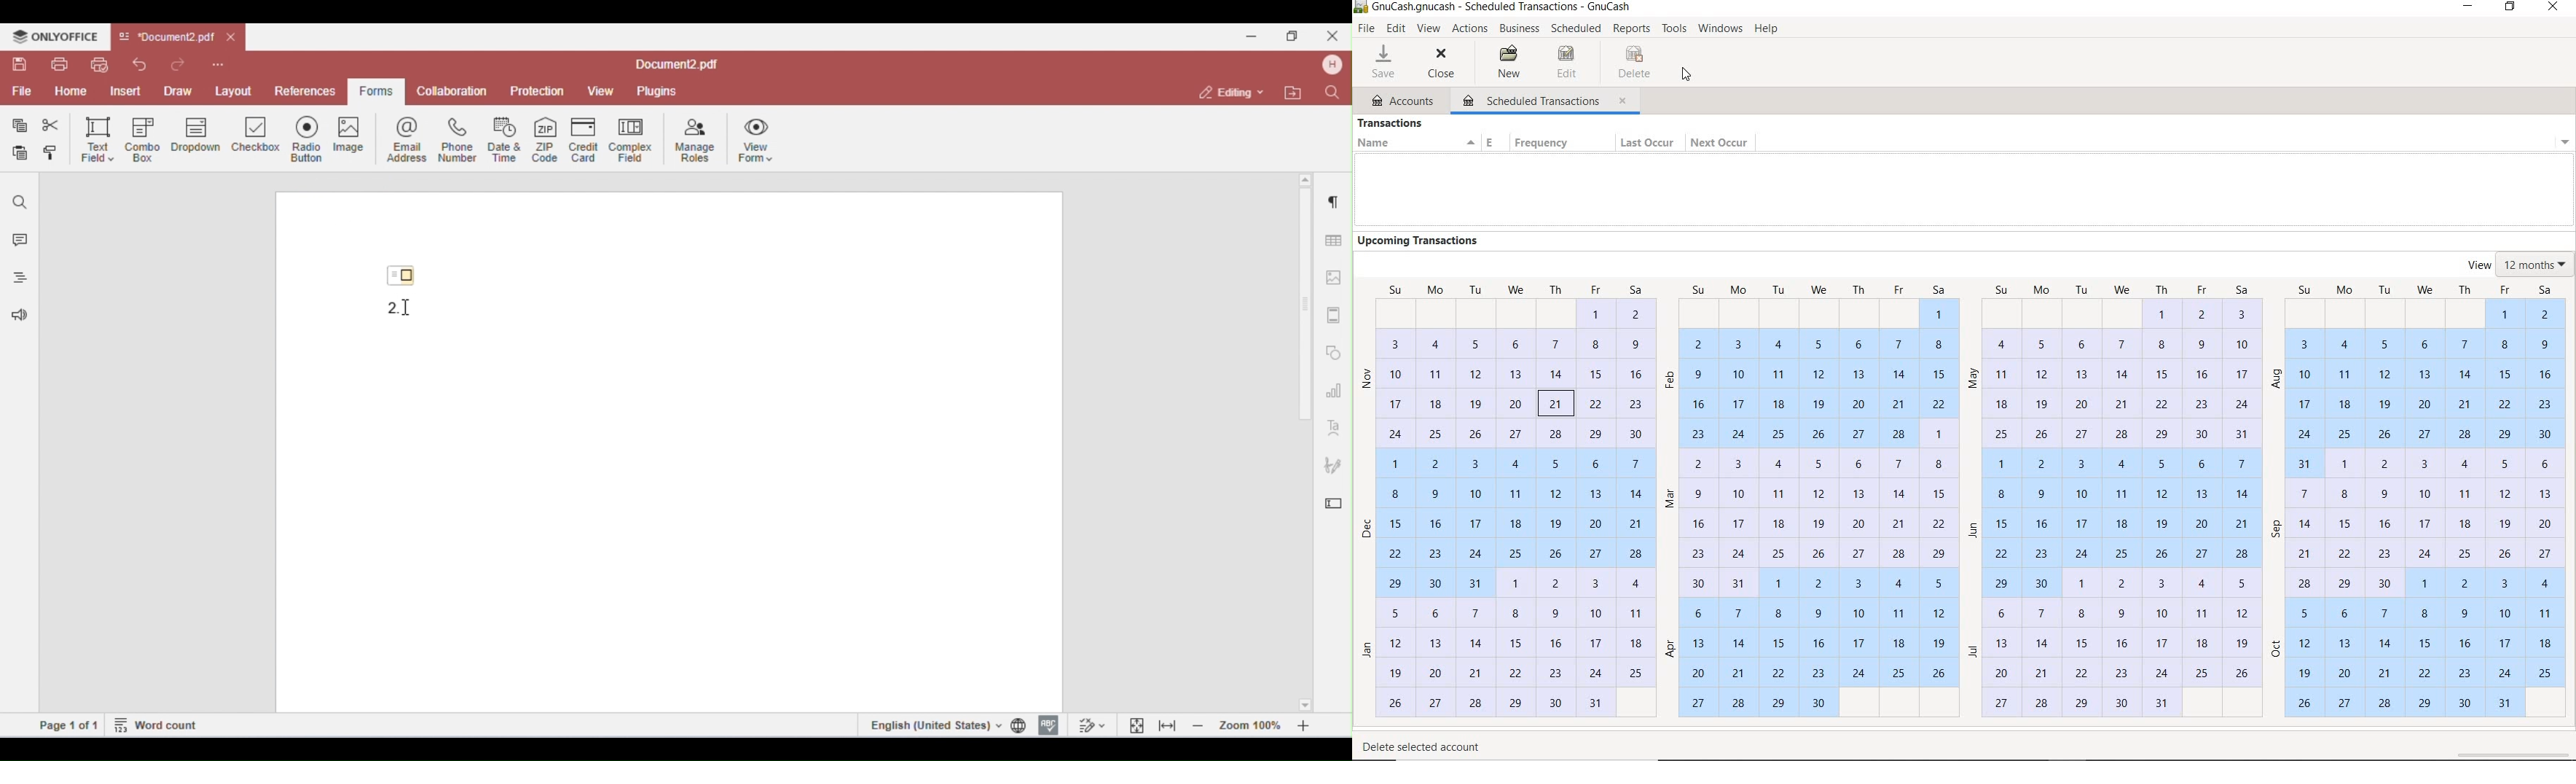 Image resolution: width=2576 pixels, height=784 pixels. I want to click on weeks name, so click(1971, 289).